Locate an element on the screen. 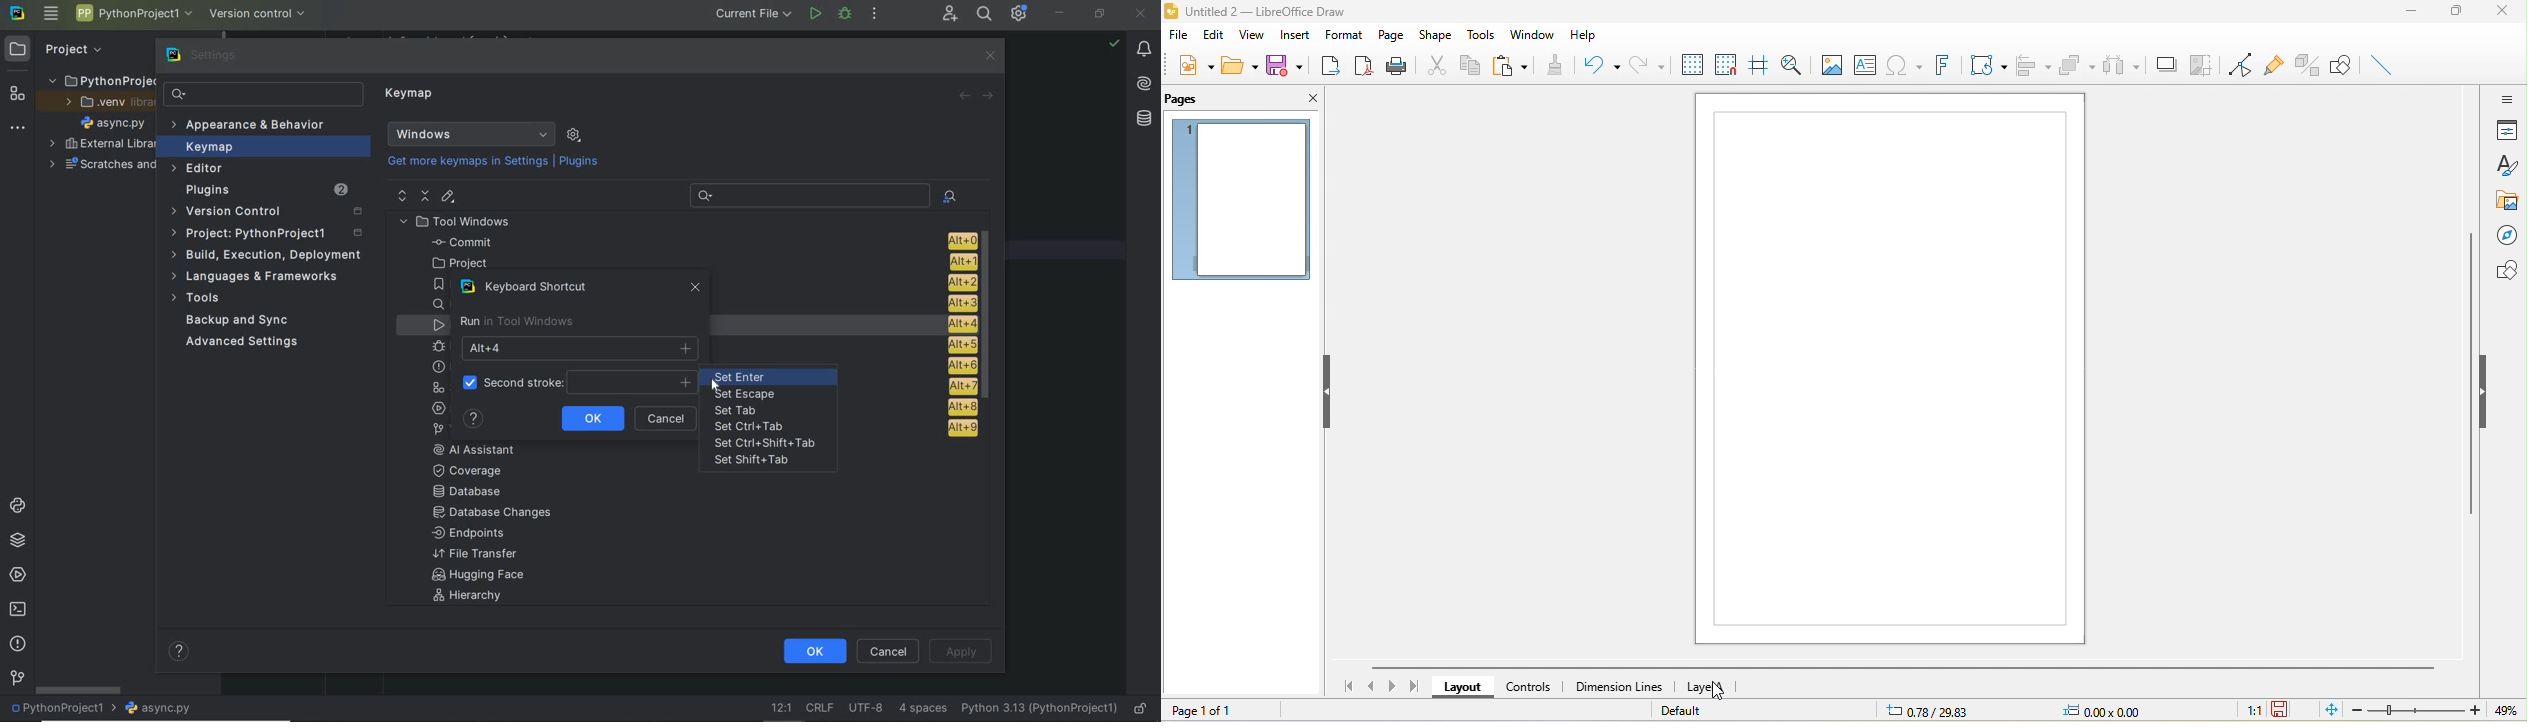 This screenshot has height=728, width=2548. close is located at coordinates (2504, 13).